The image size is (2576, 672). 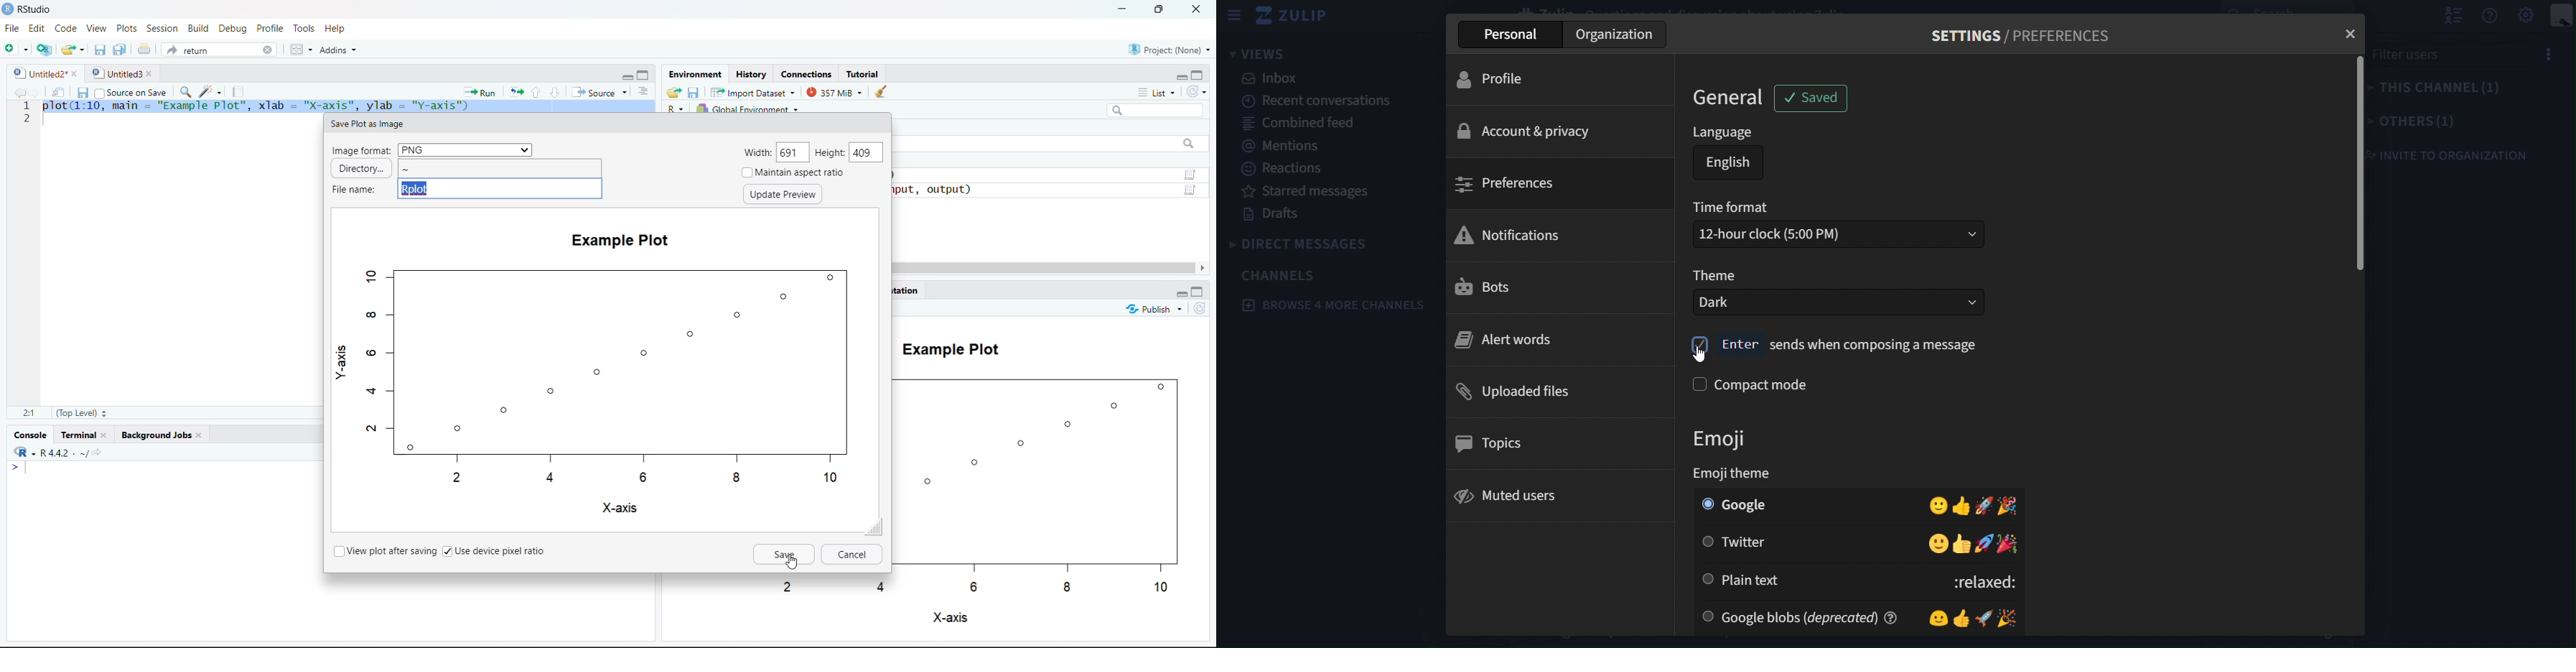 What do you see at coordinates (1158, 92) in the screenshot?
I see `List` at bounding box center [1158, 92].